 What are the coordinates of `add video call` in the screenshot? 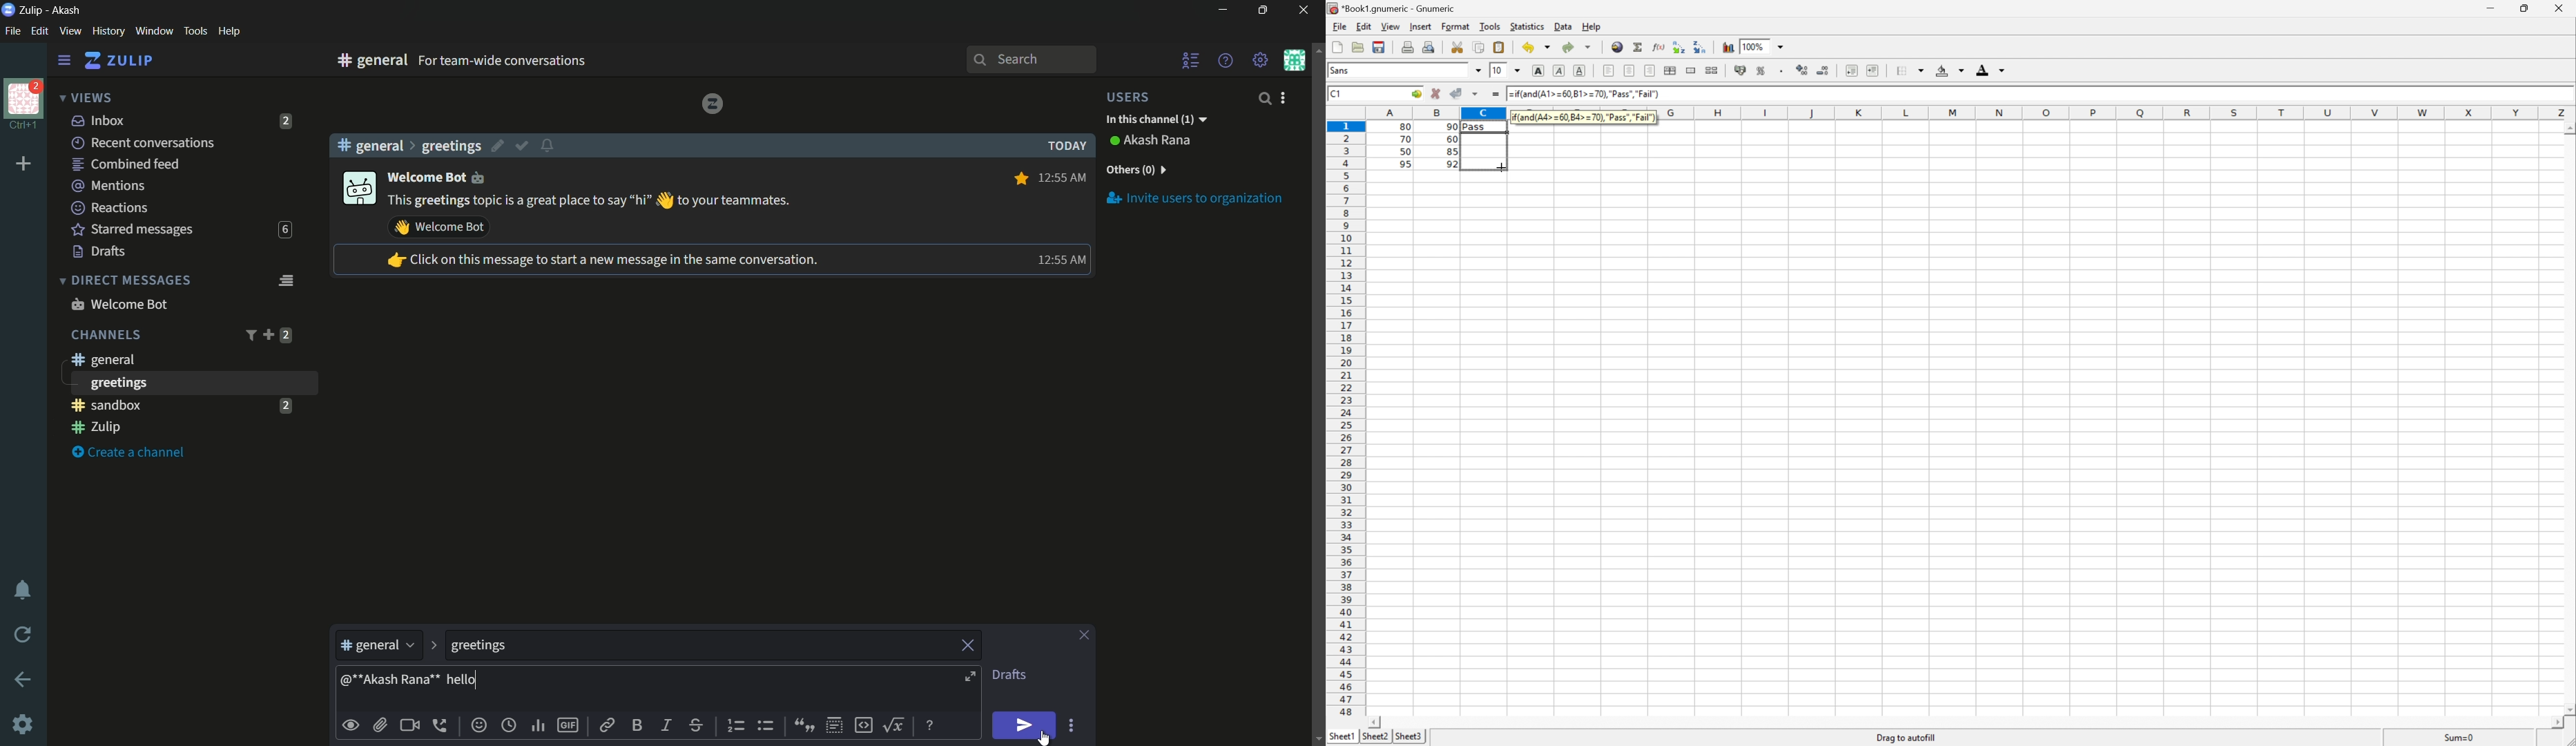 It's located at (409, 725).